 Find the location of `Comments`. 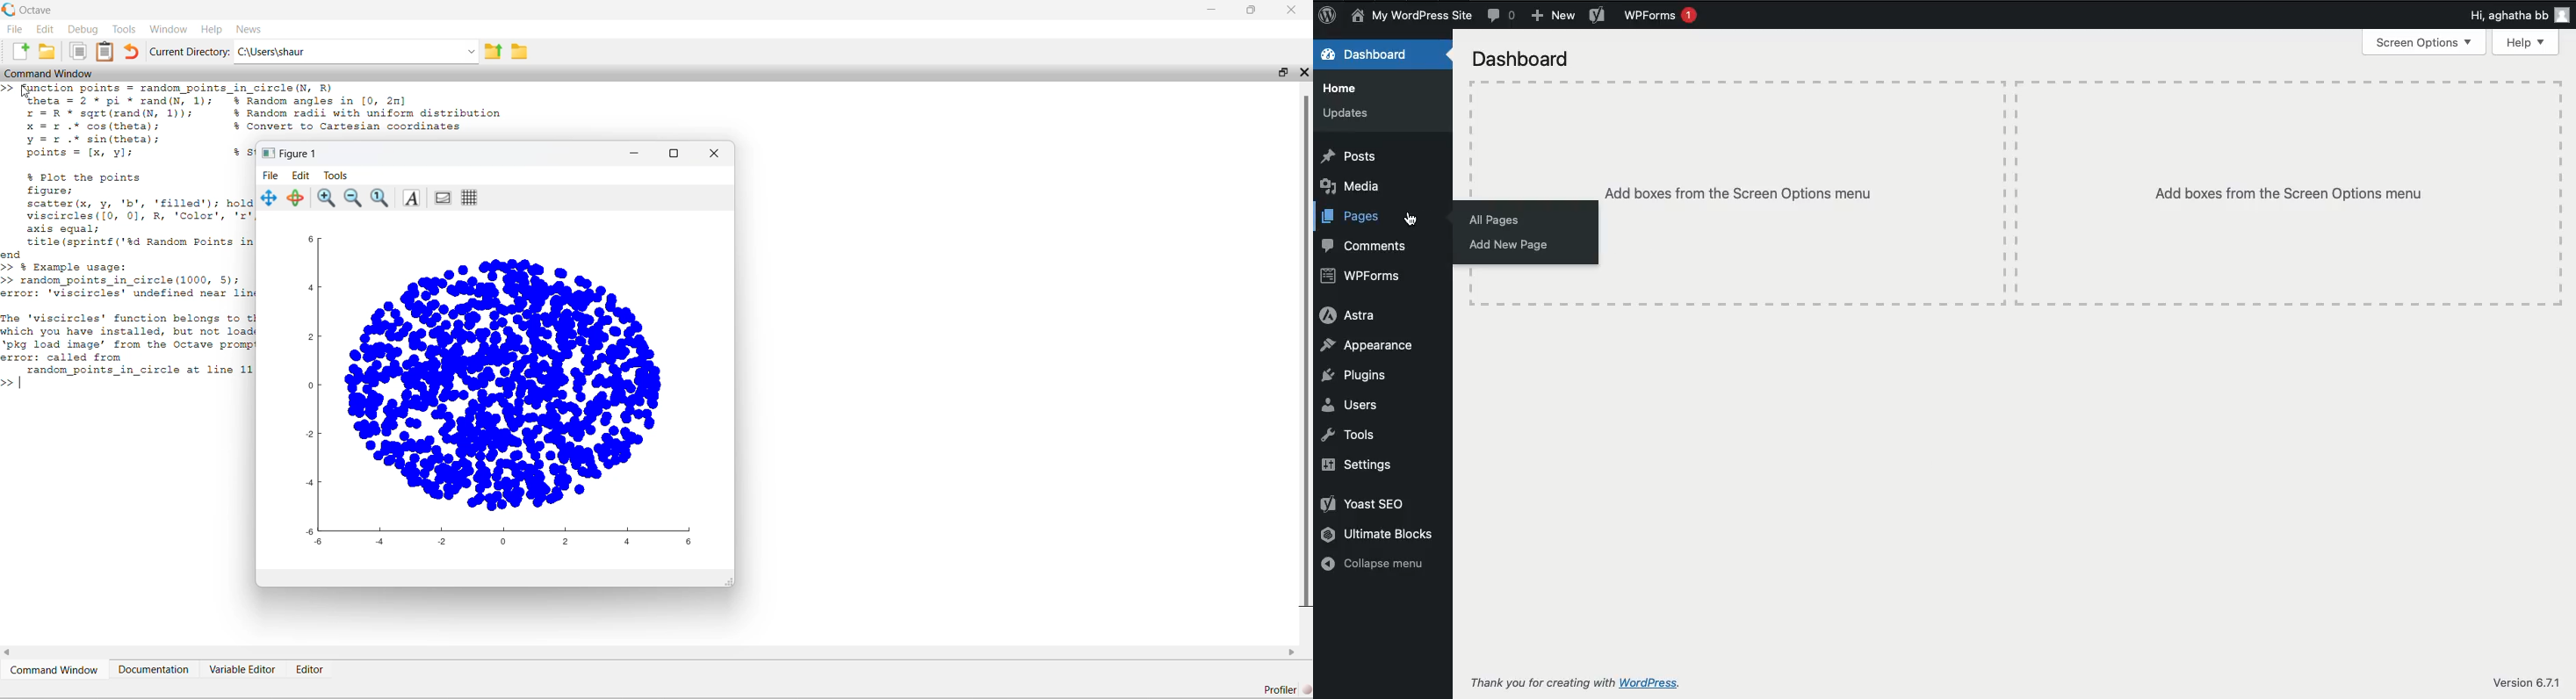

Comments is located at coordinates (1368, 246).